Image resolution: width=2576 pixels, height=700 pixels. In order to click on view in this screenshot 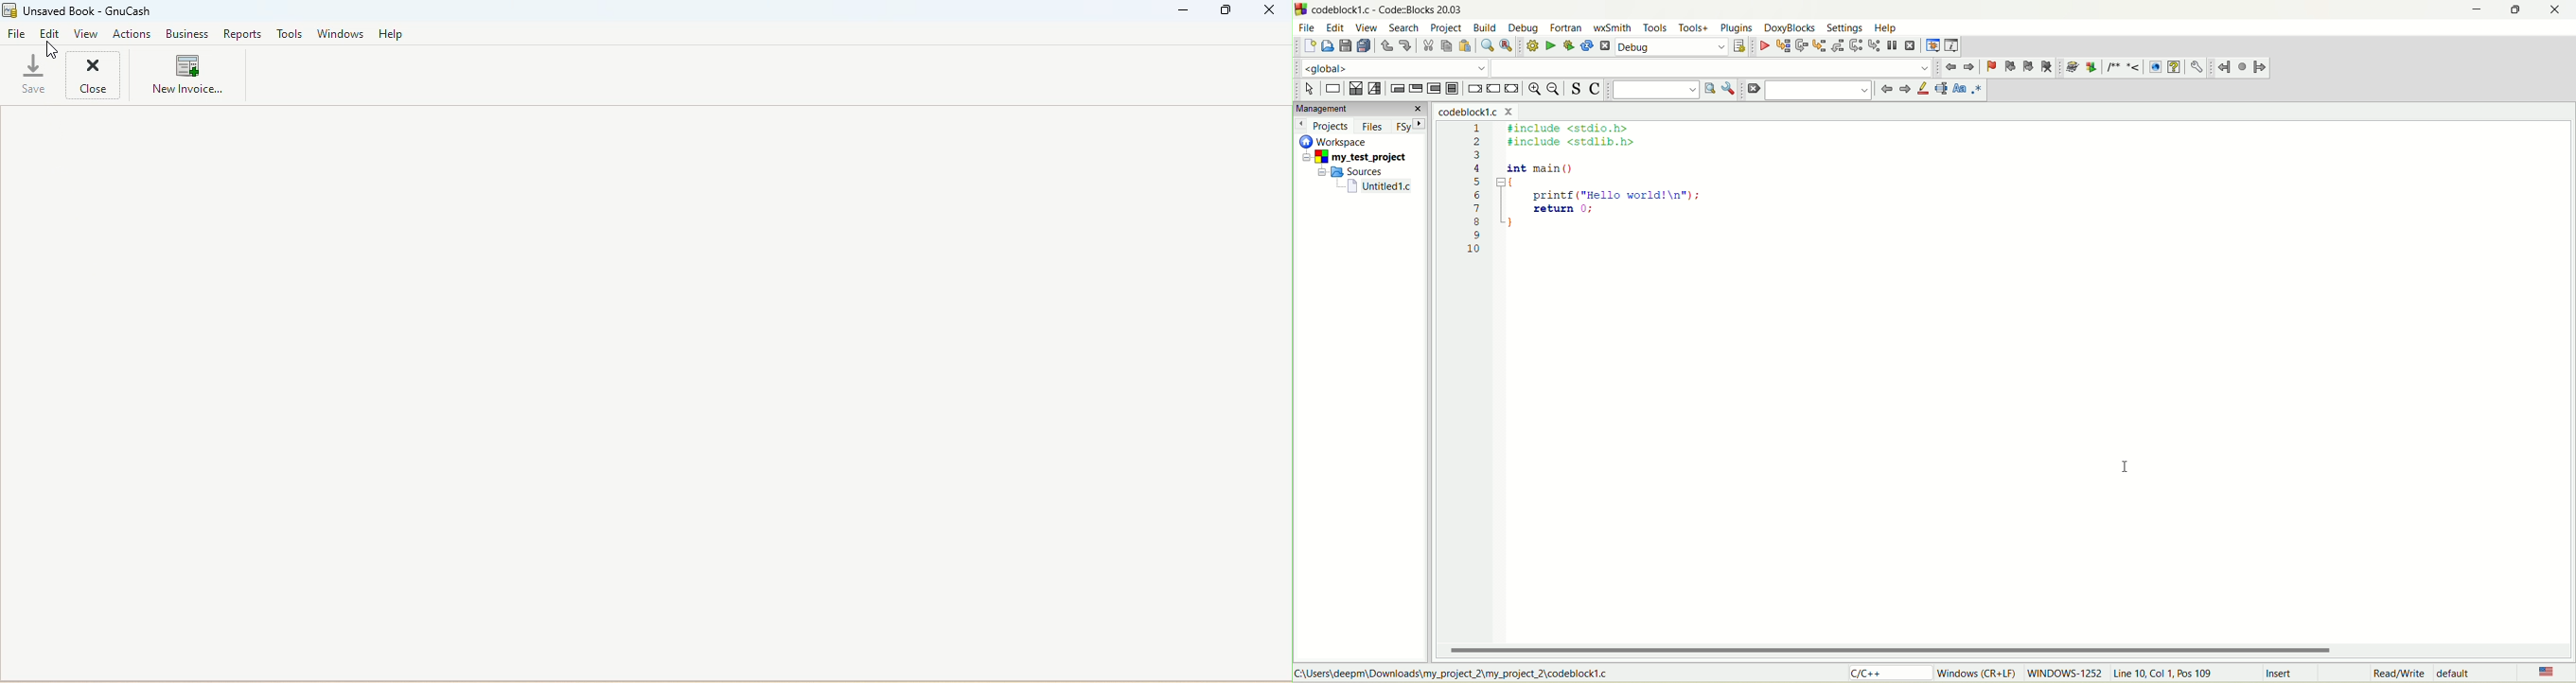, I will do `click(1368, 28)`.